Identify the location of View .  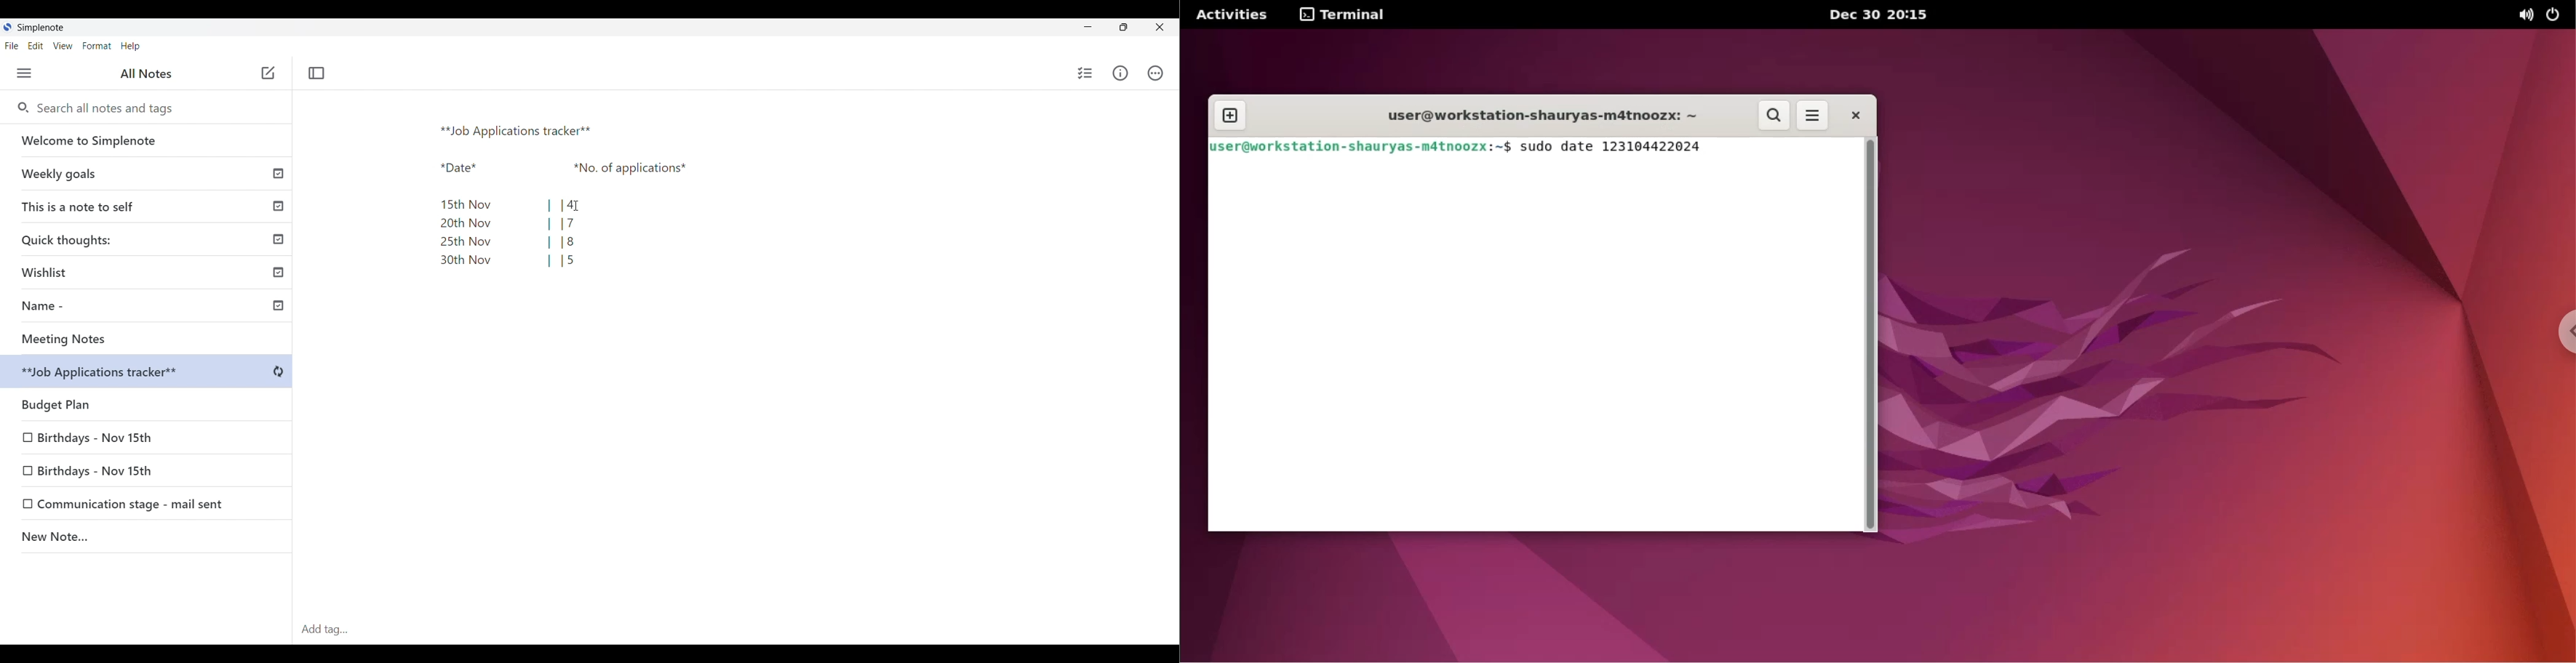
(63, 46).